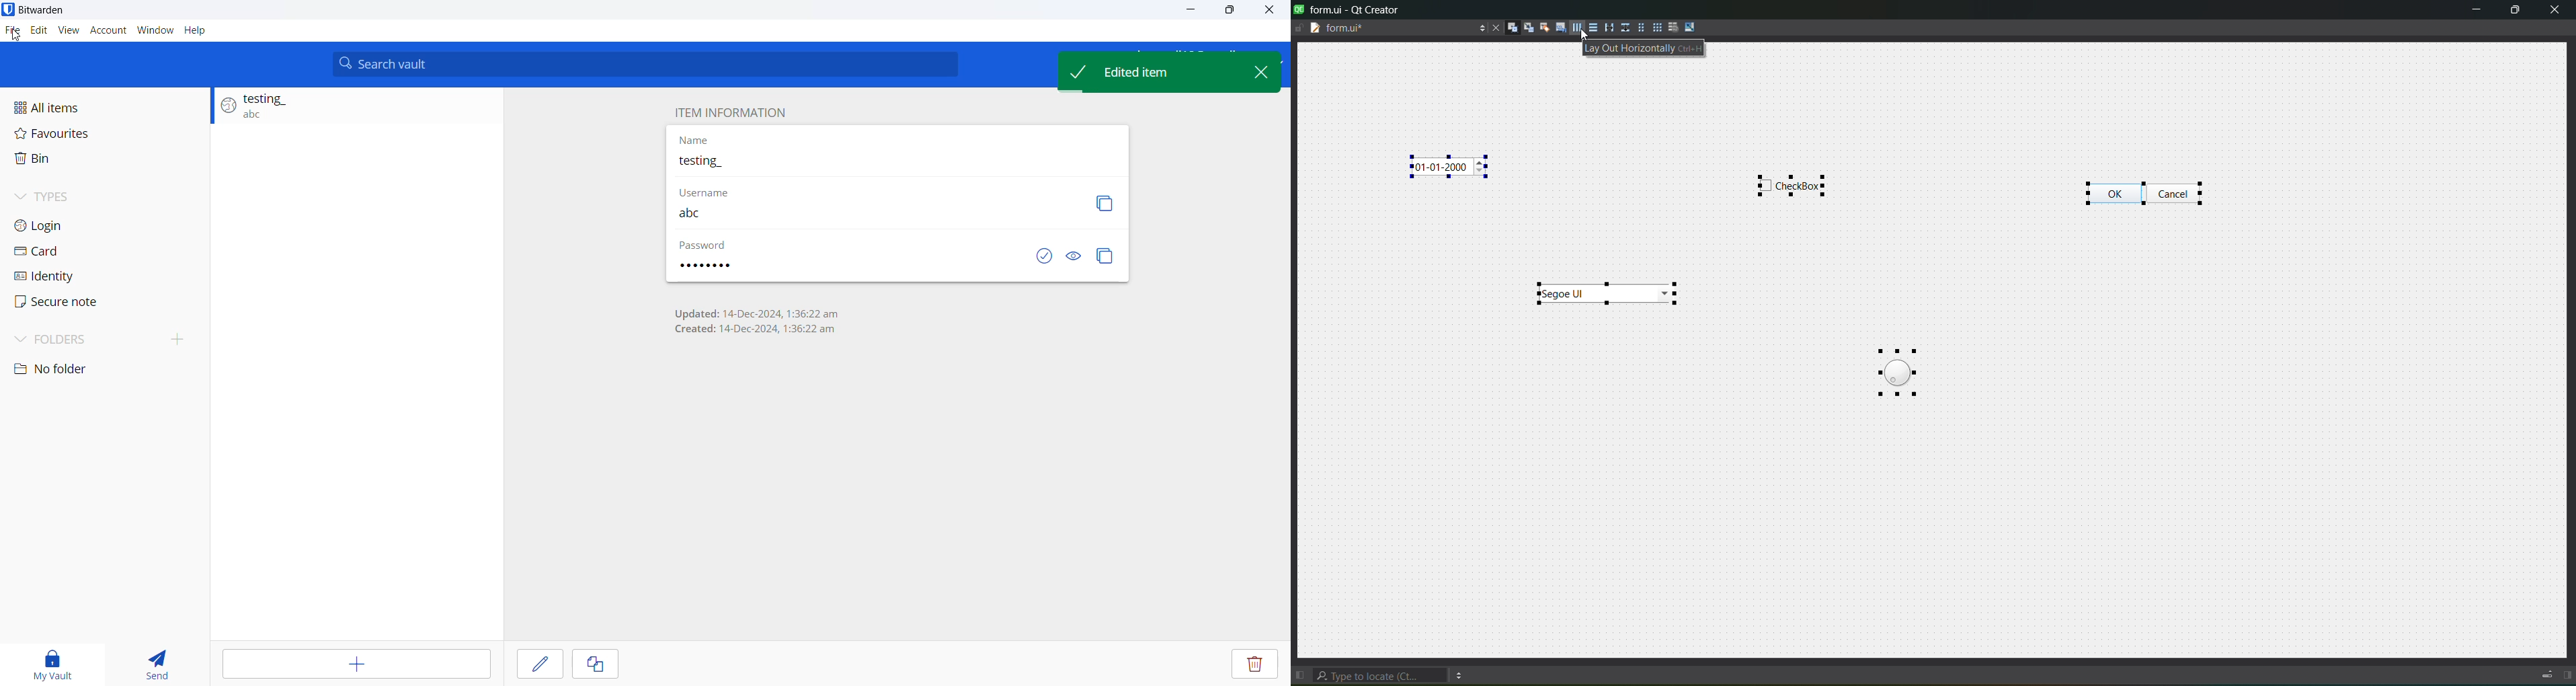 This screenshot has width=2576, height=700. I want to click on close document, so click(1494, 25).